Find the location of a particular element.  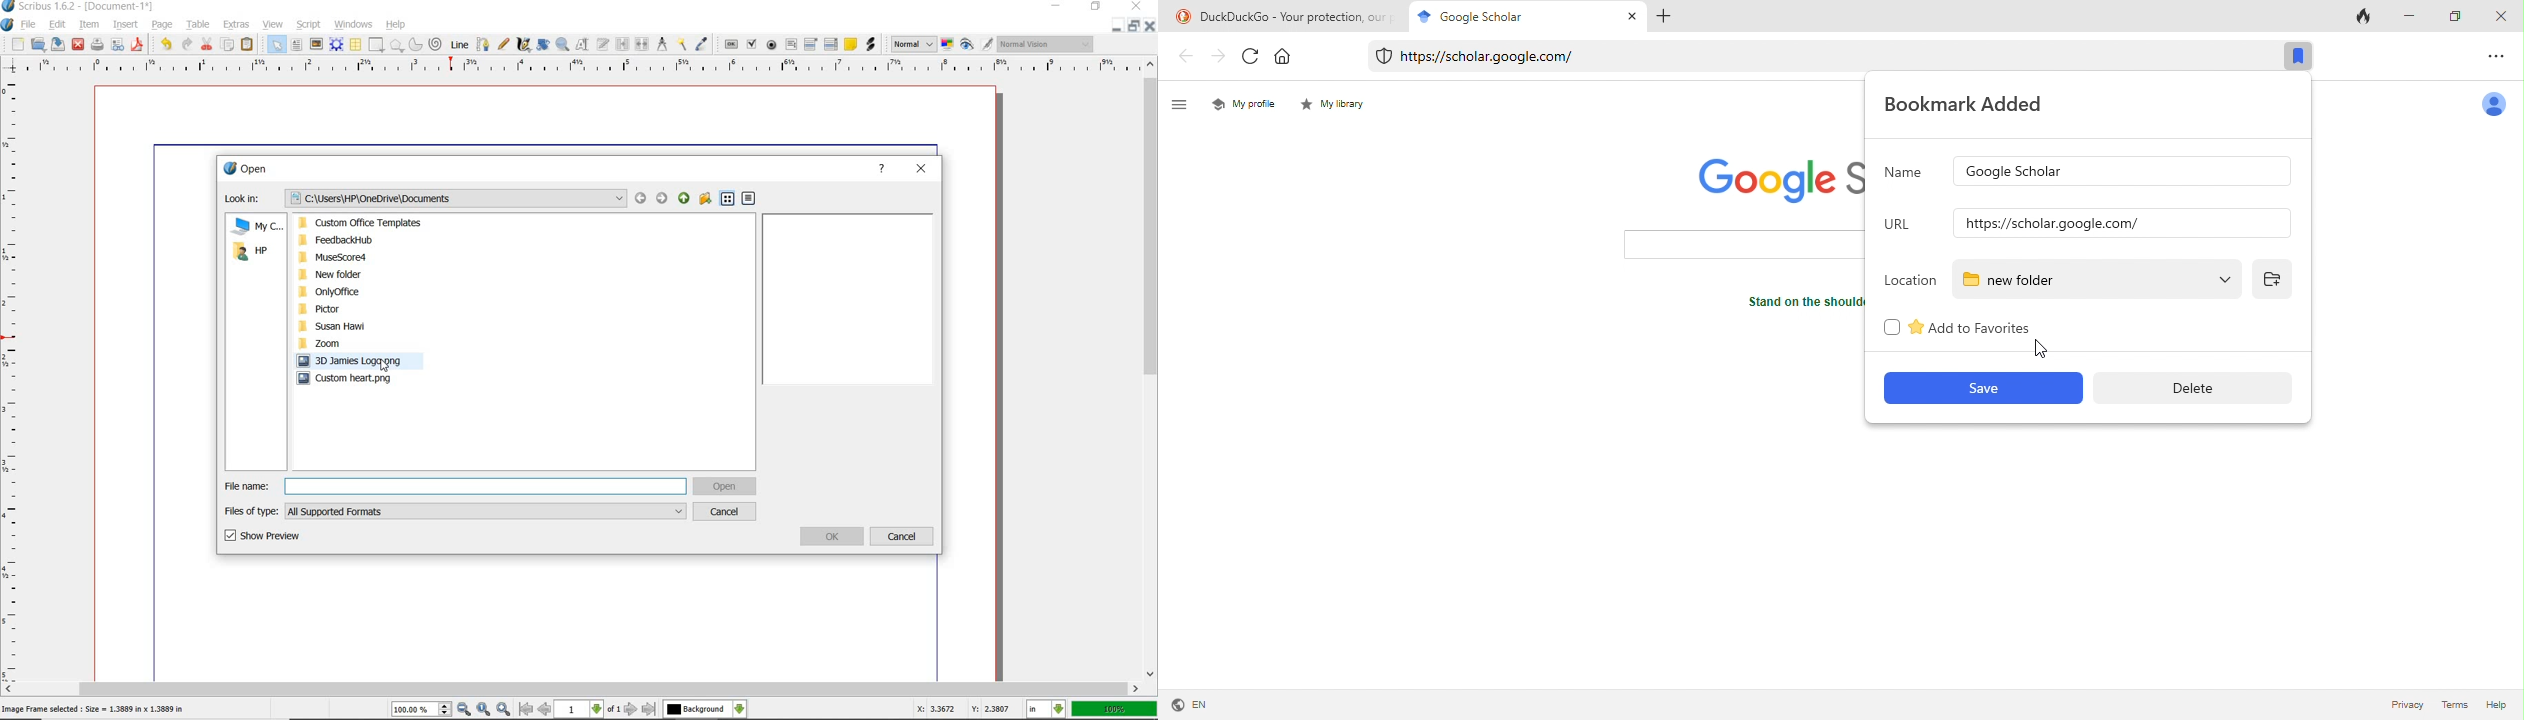

pdf radio button is located at coordinates (772, 46).